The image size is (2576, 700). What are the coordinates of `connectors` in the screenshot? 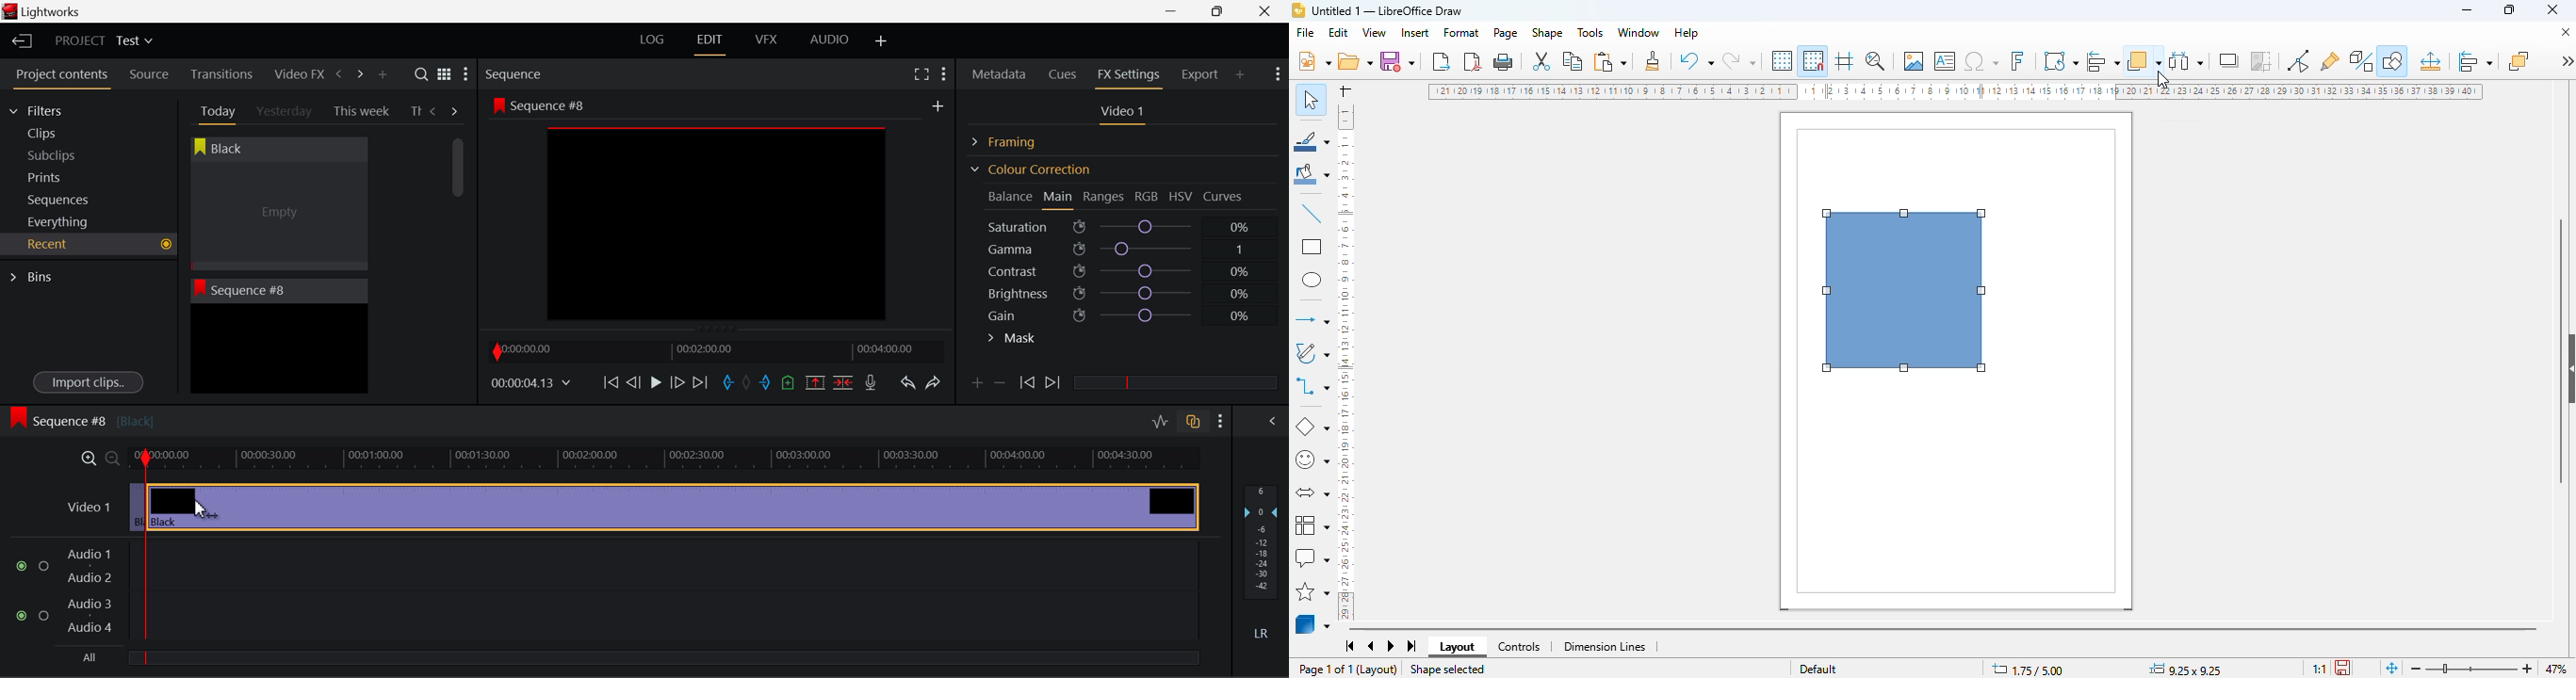 It's located at (1312, 386).